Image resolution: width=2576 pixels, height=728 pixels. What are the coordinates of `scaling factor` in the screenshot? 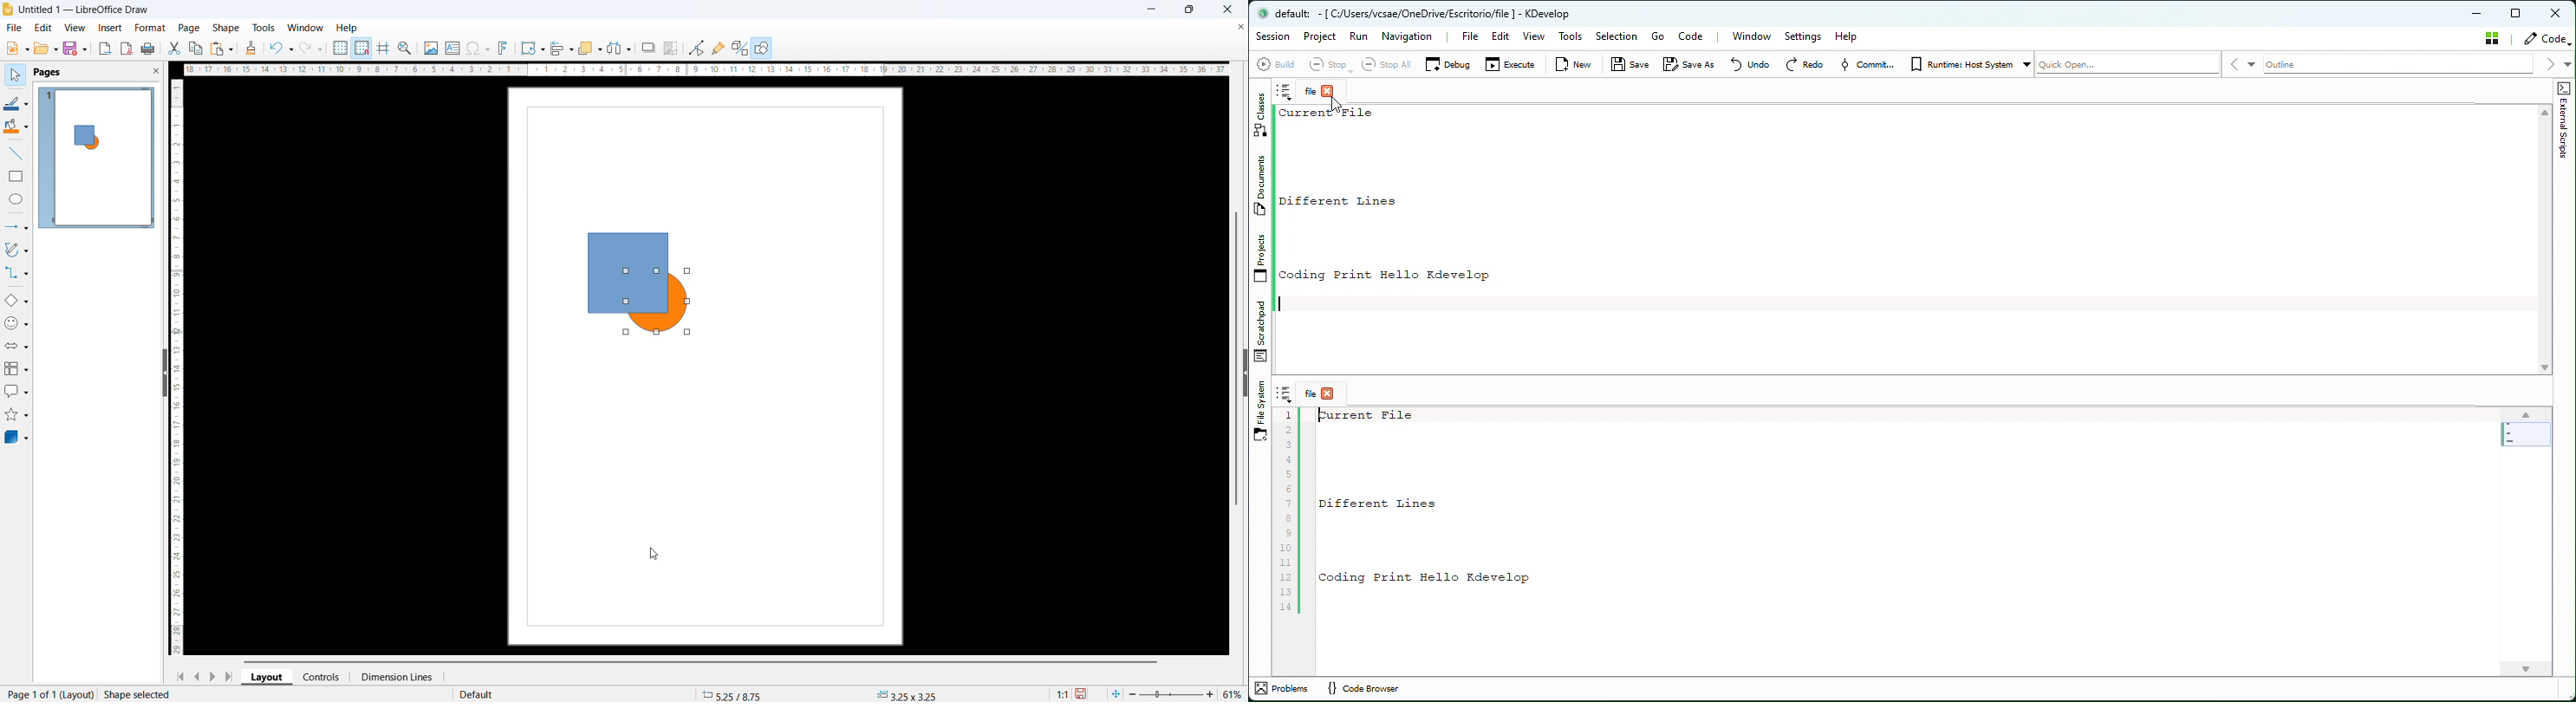 It's located at (1063, 694).